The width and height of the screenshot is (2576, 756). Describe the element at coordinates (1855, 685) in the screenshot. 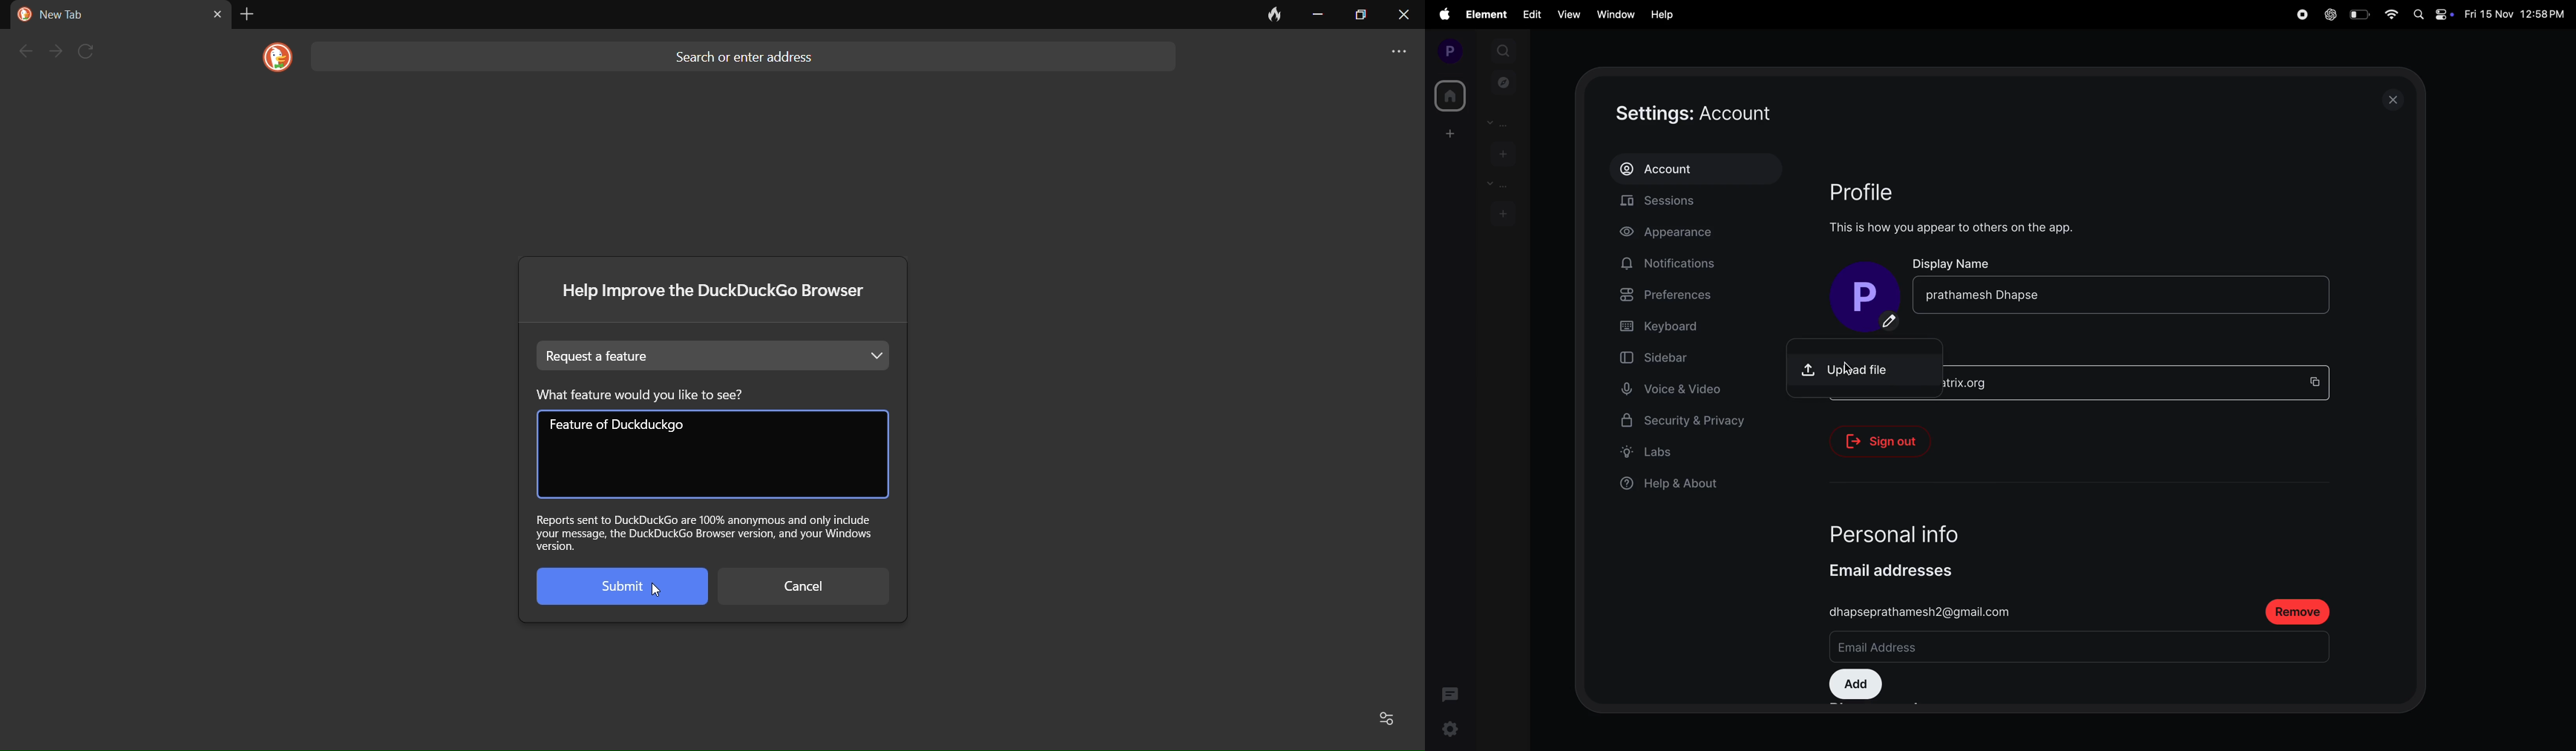

I see `add` at that location.